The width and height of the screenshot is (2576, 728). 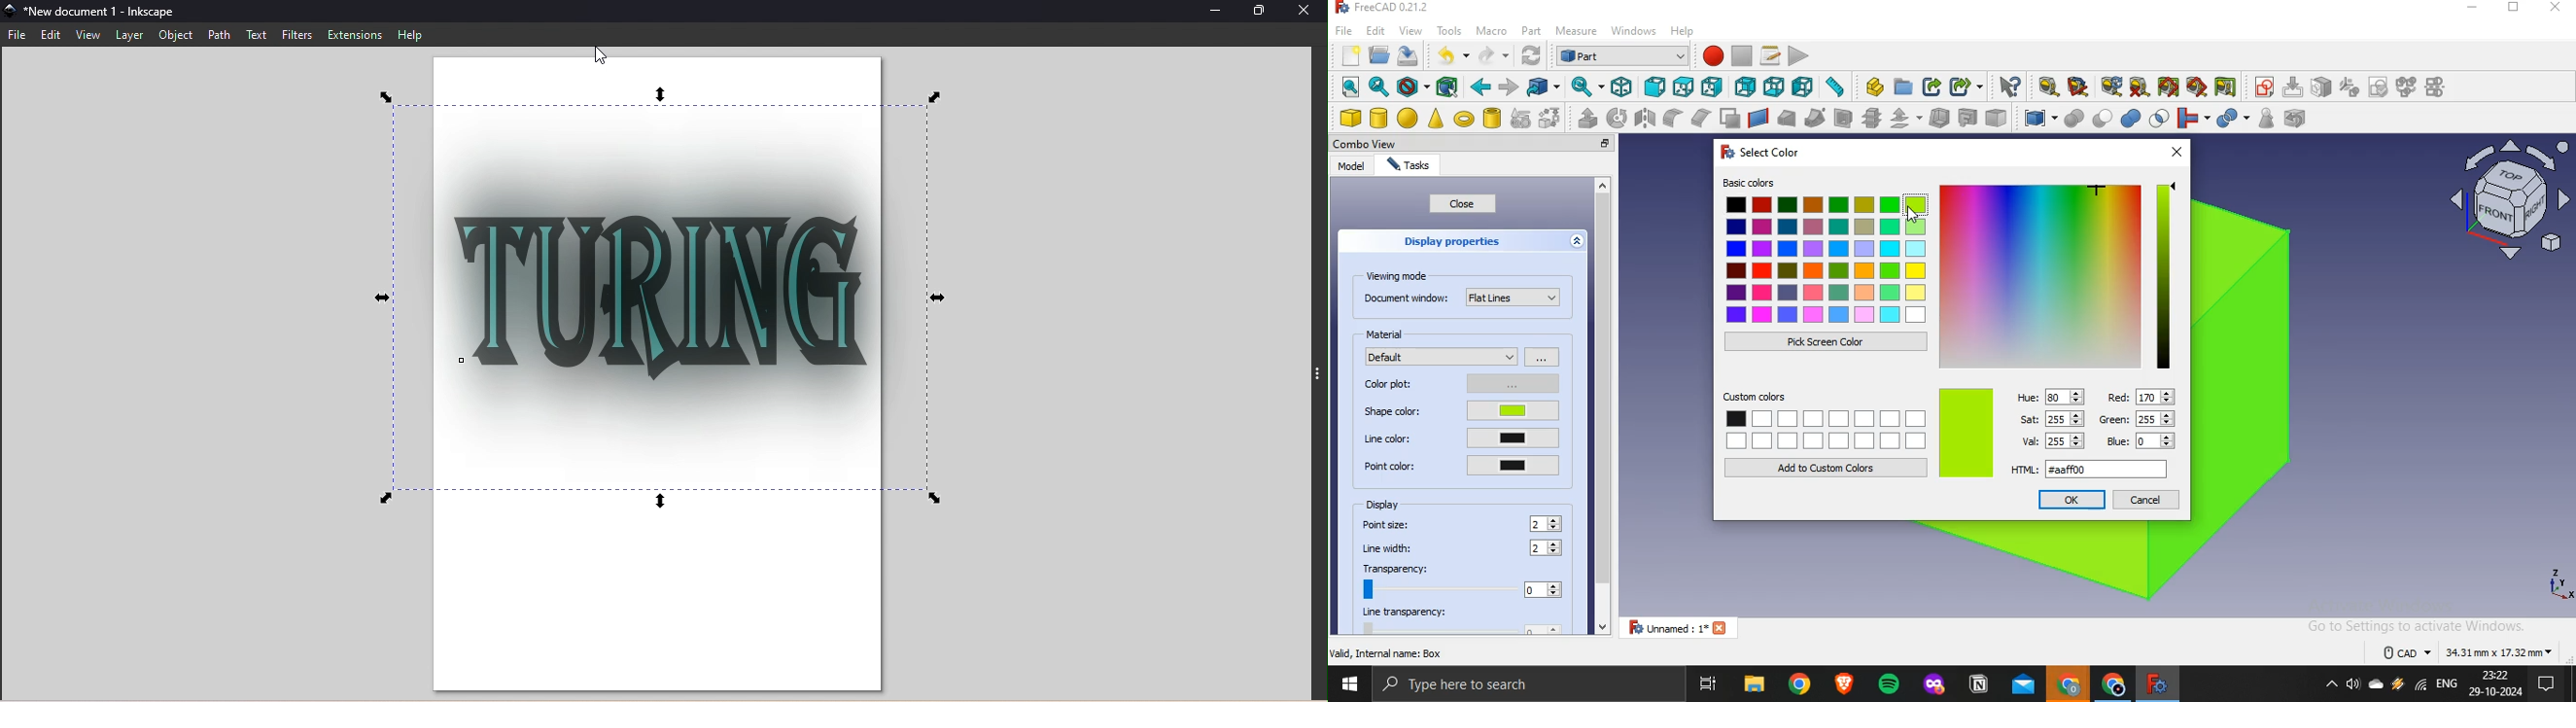 I want to click on unnamed, so click(x=1683, y=627).